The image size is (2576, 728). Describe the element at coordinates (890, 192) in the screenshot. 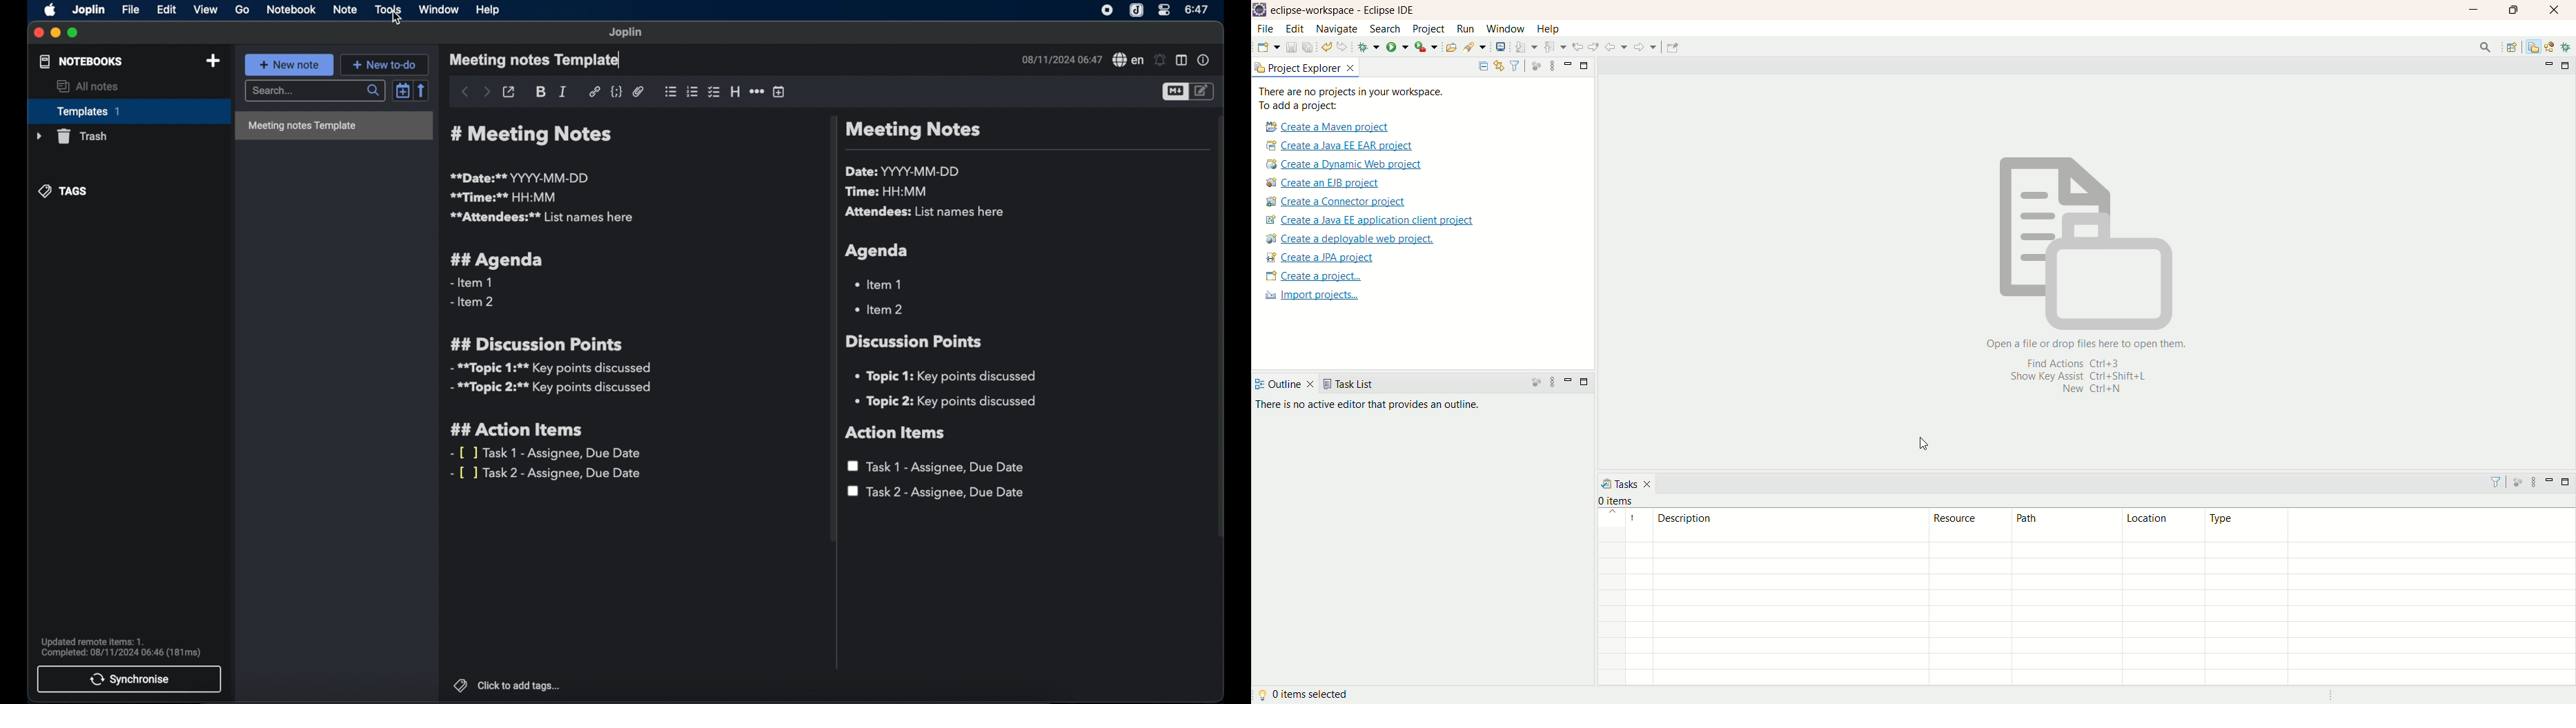

I see `time: HH:MM` at that location.